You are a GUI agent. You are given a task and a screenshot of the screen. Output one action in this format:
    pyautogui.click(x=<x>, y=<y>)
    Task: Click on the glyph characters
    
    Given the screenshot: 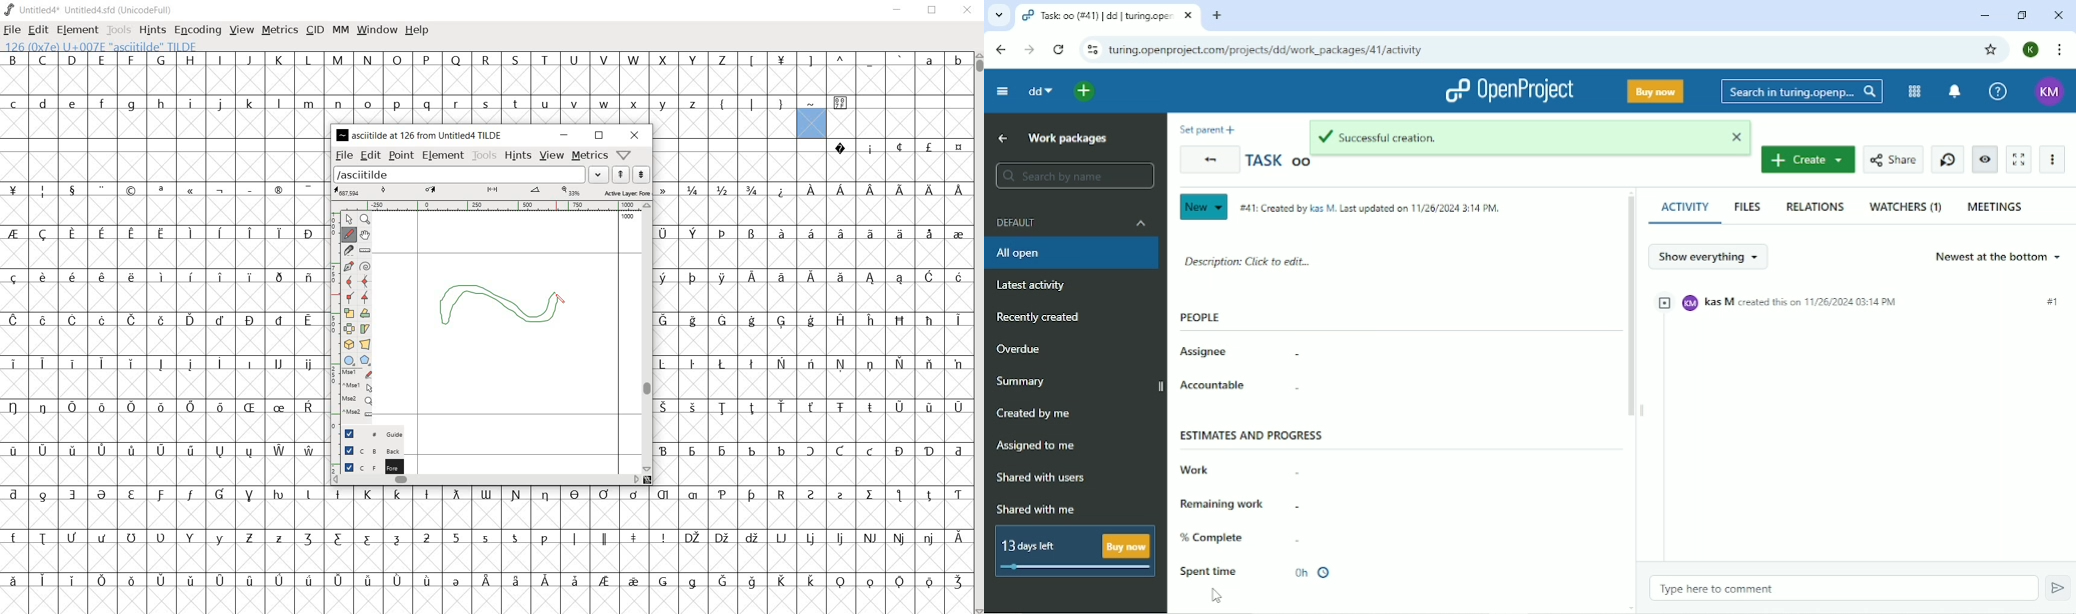 What is the action you would take?
    pyautogui.click(x=813, y=313)
    